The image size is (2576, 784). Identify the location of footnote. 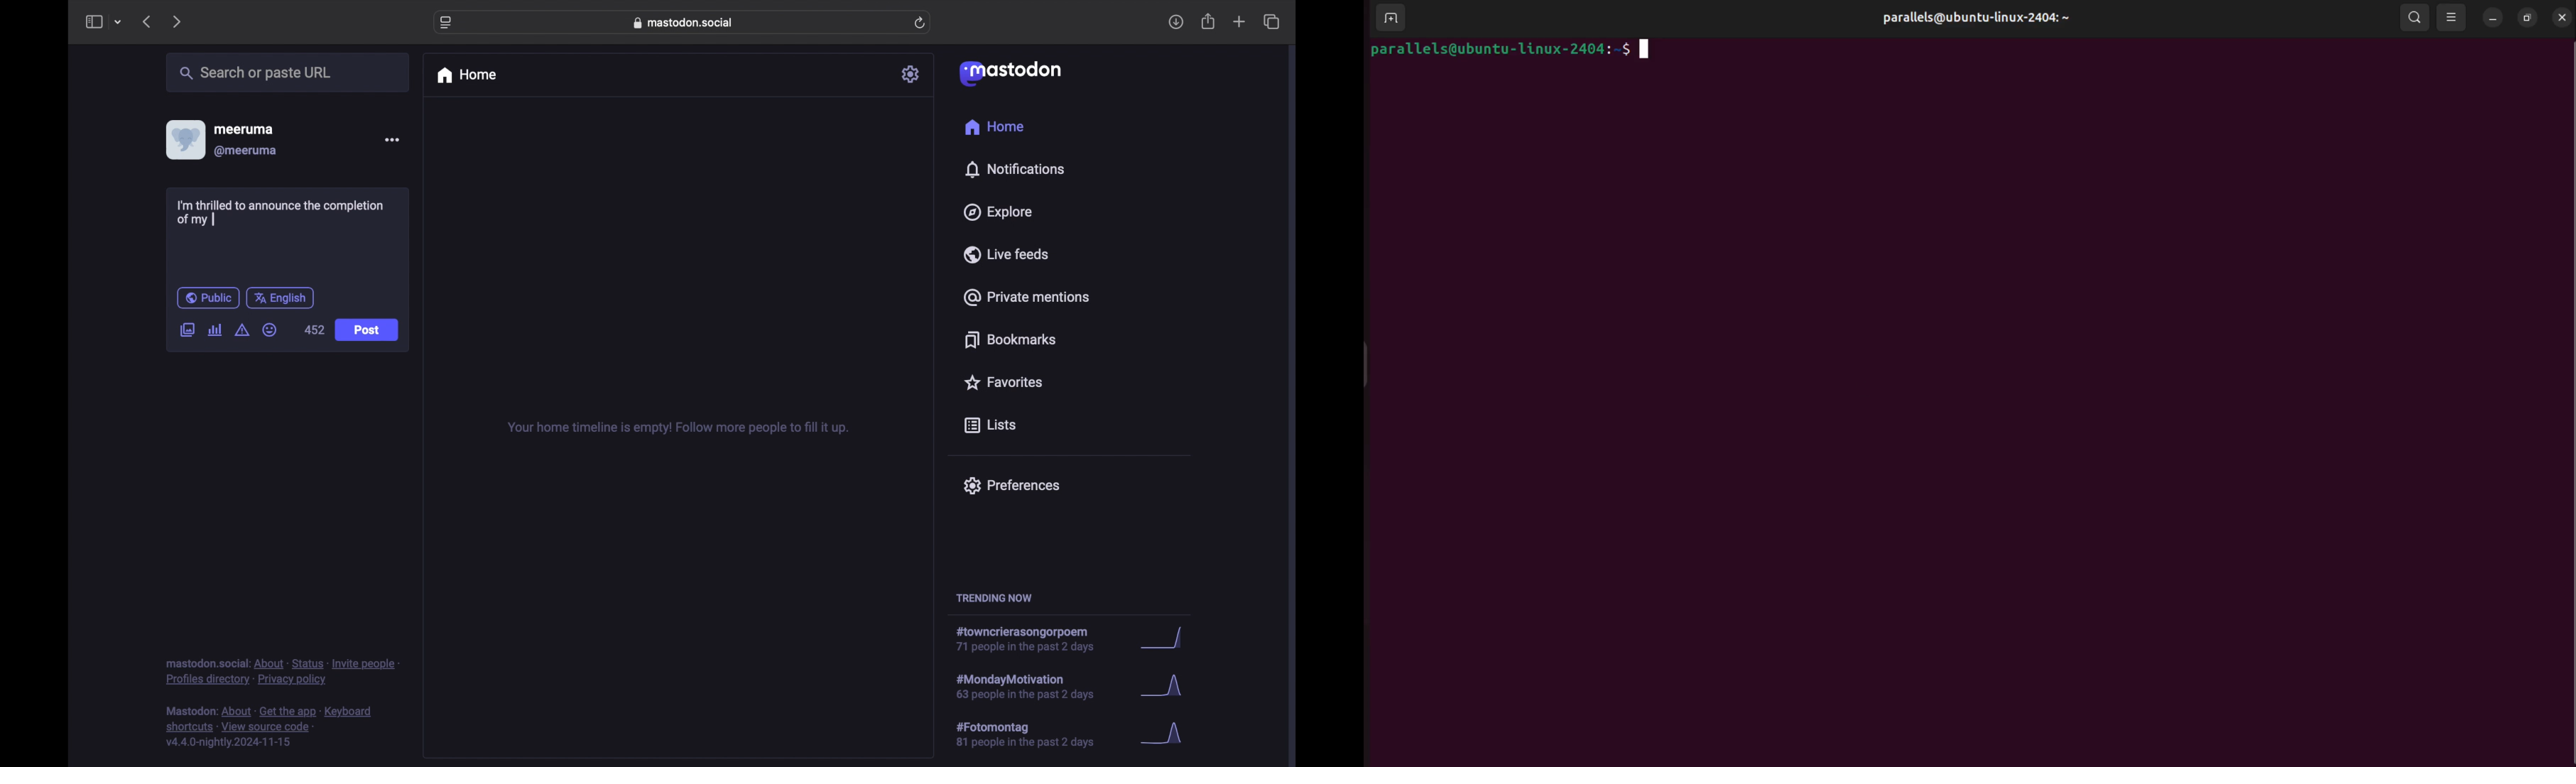
(282, 673).